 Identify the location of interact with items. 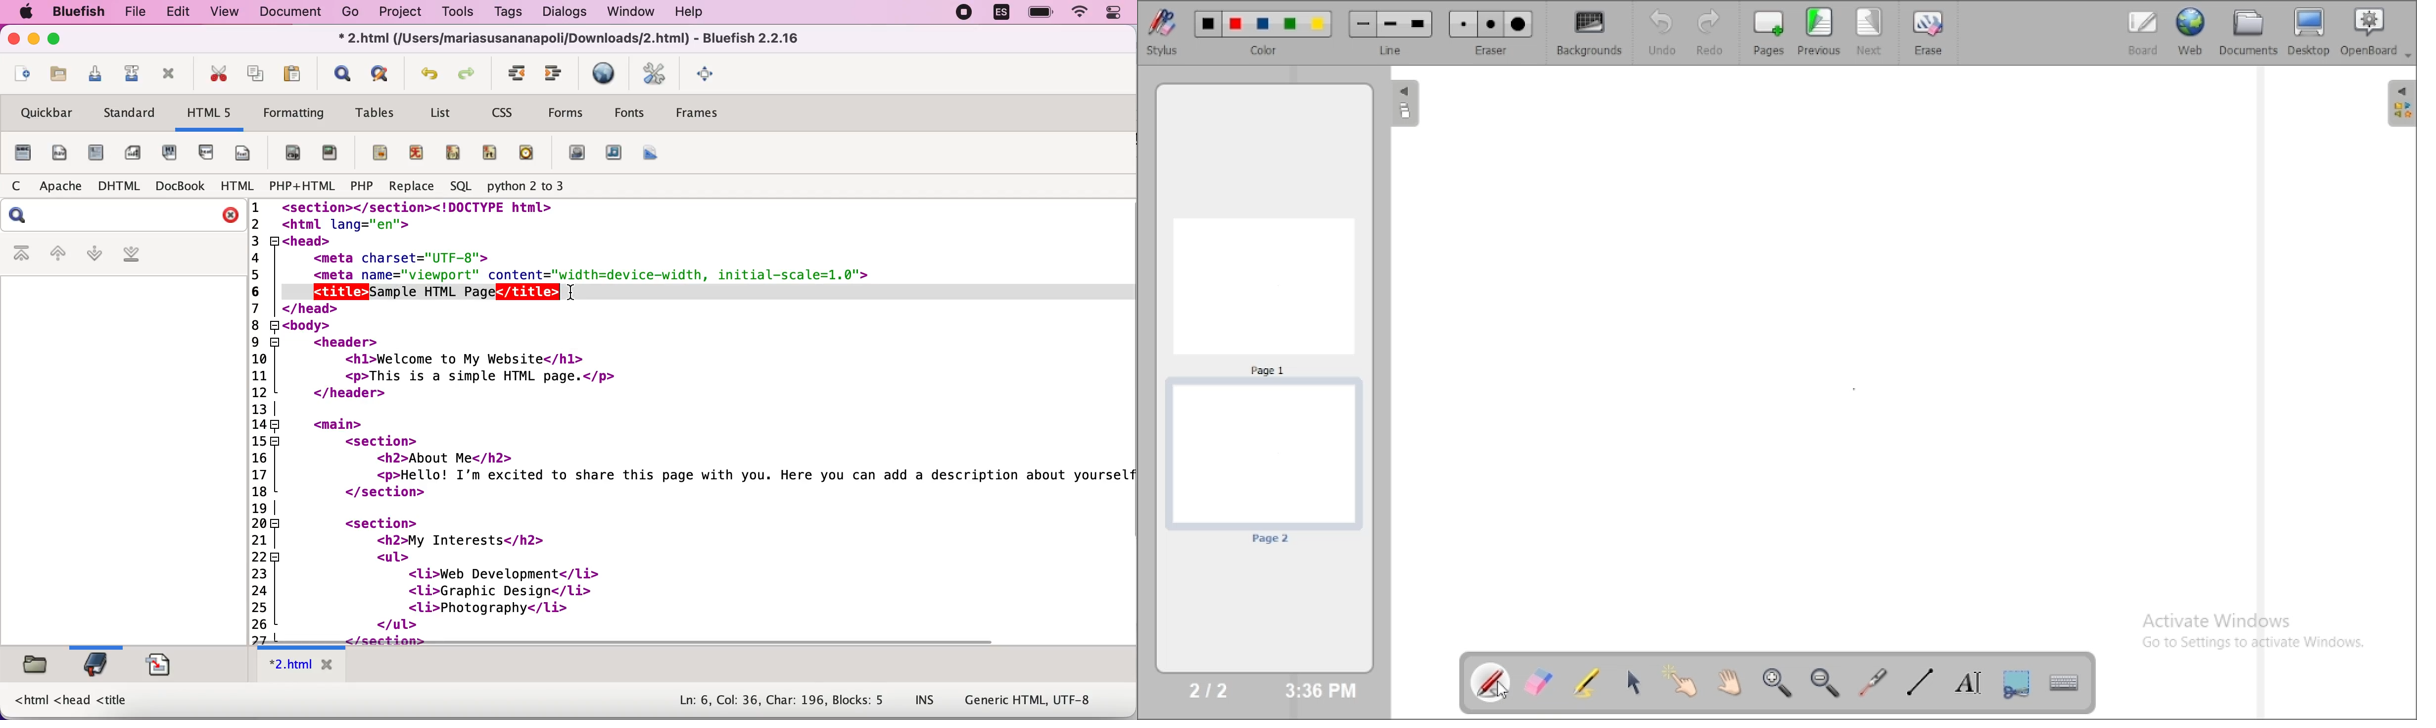
(1682, 681).